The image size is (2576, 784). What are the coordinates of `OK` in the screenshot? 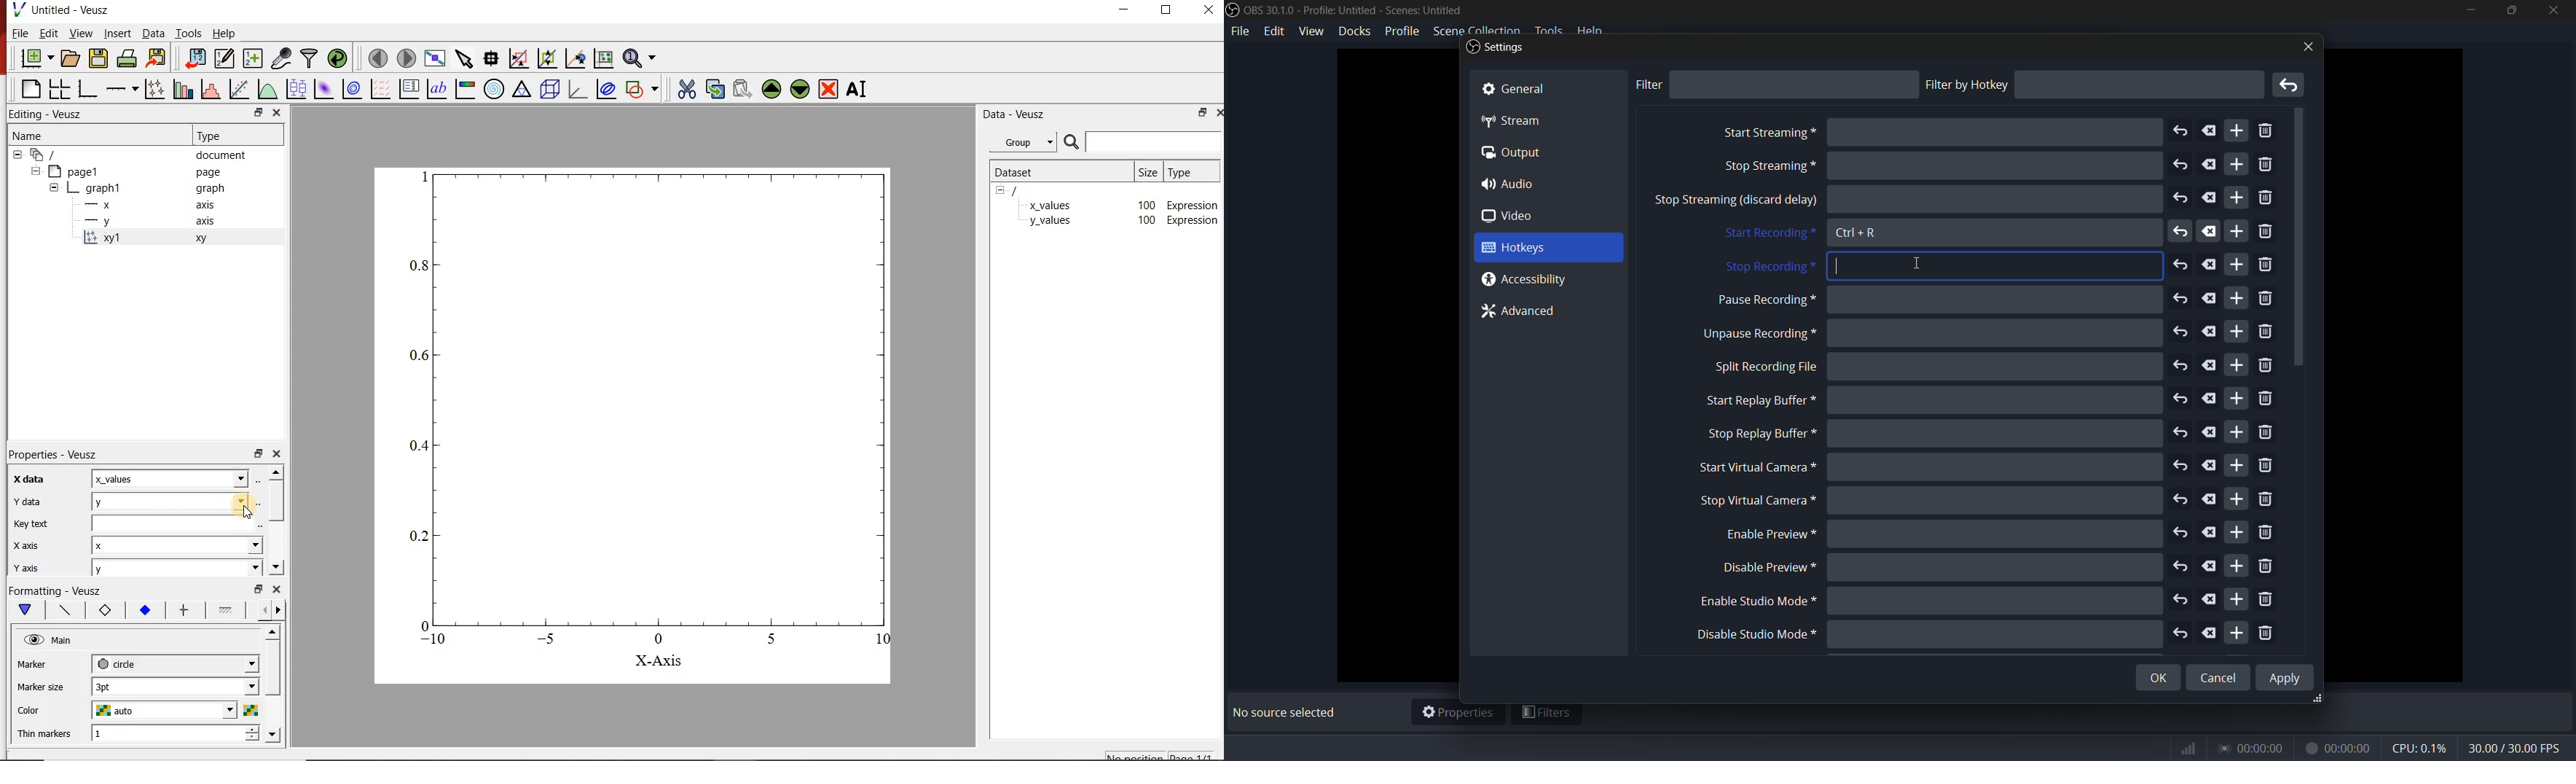 It's located at (2147, 679).